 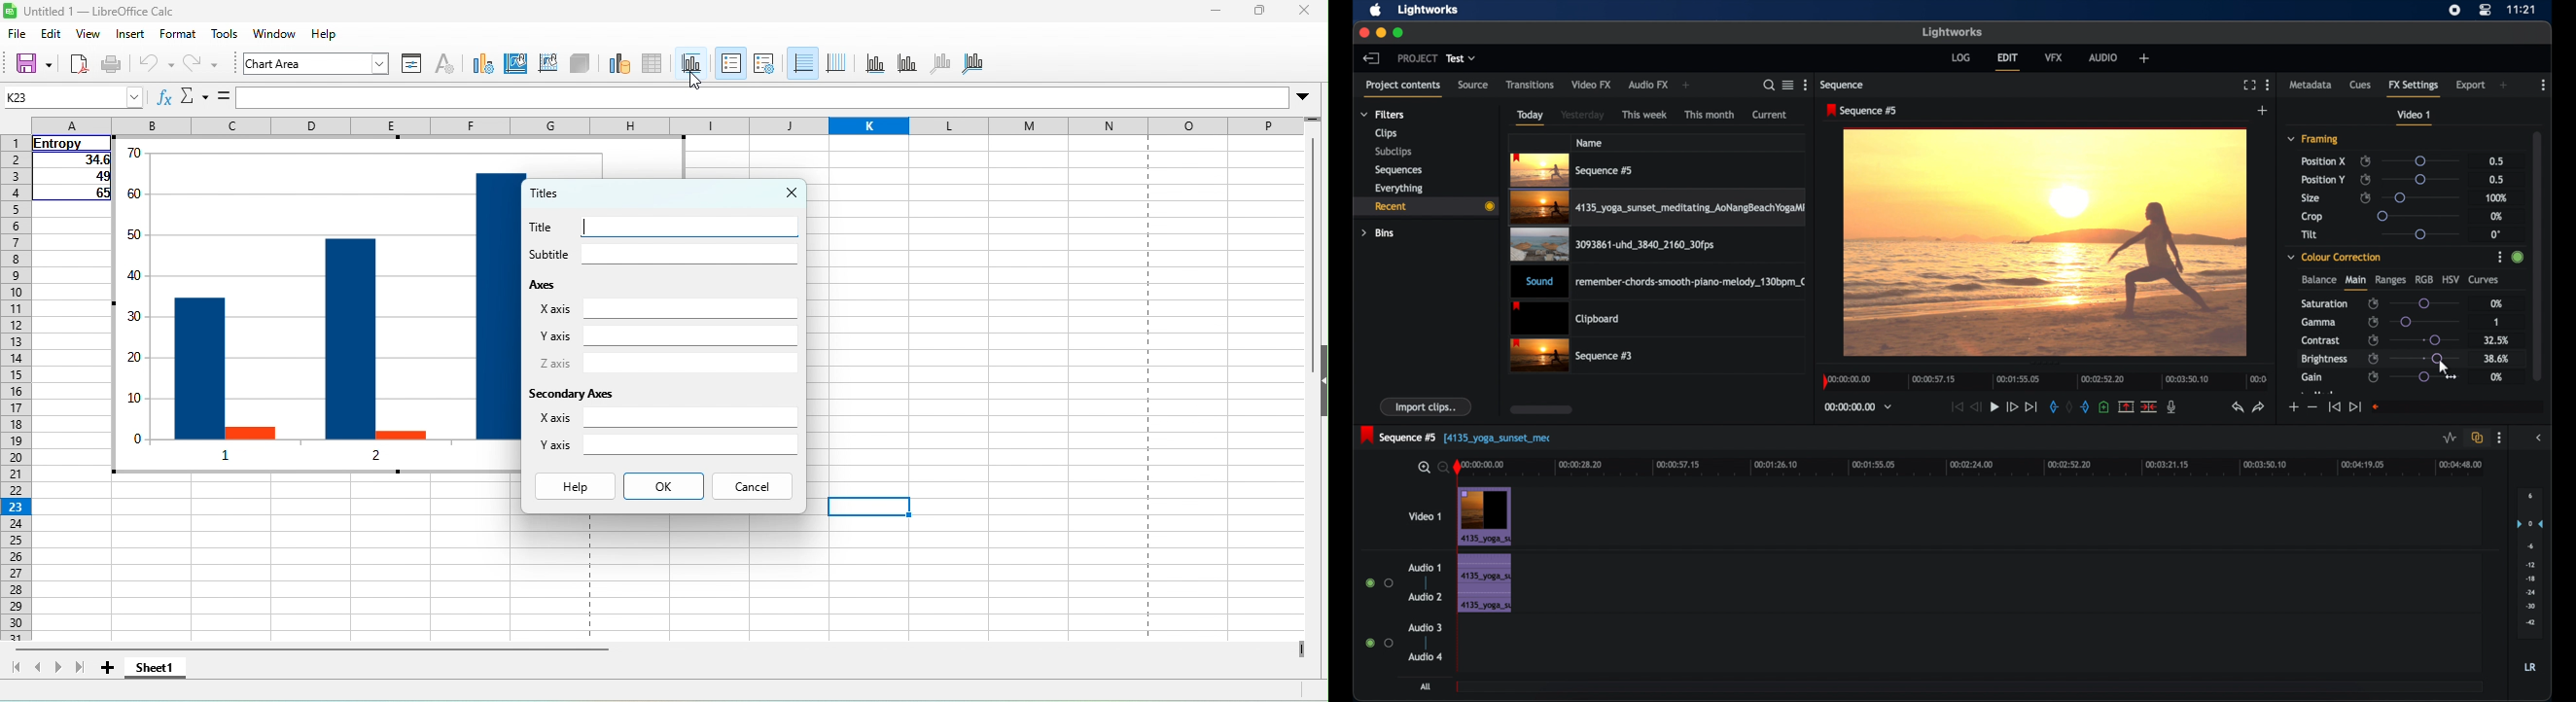 I want to click on horizontal scroll bar, so click(x=314, y=649).